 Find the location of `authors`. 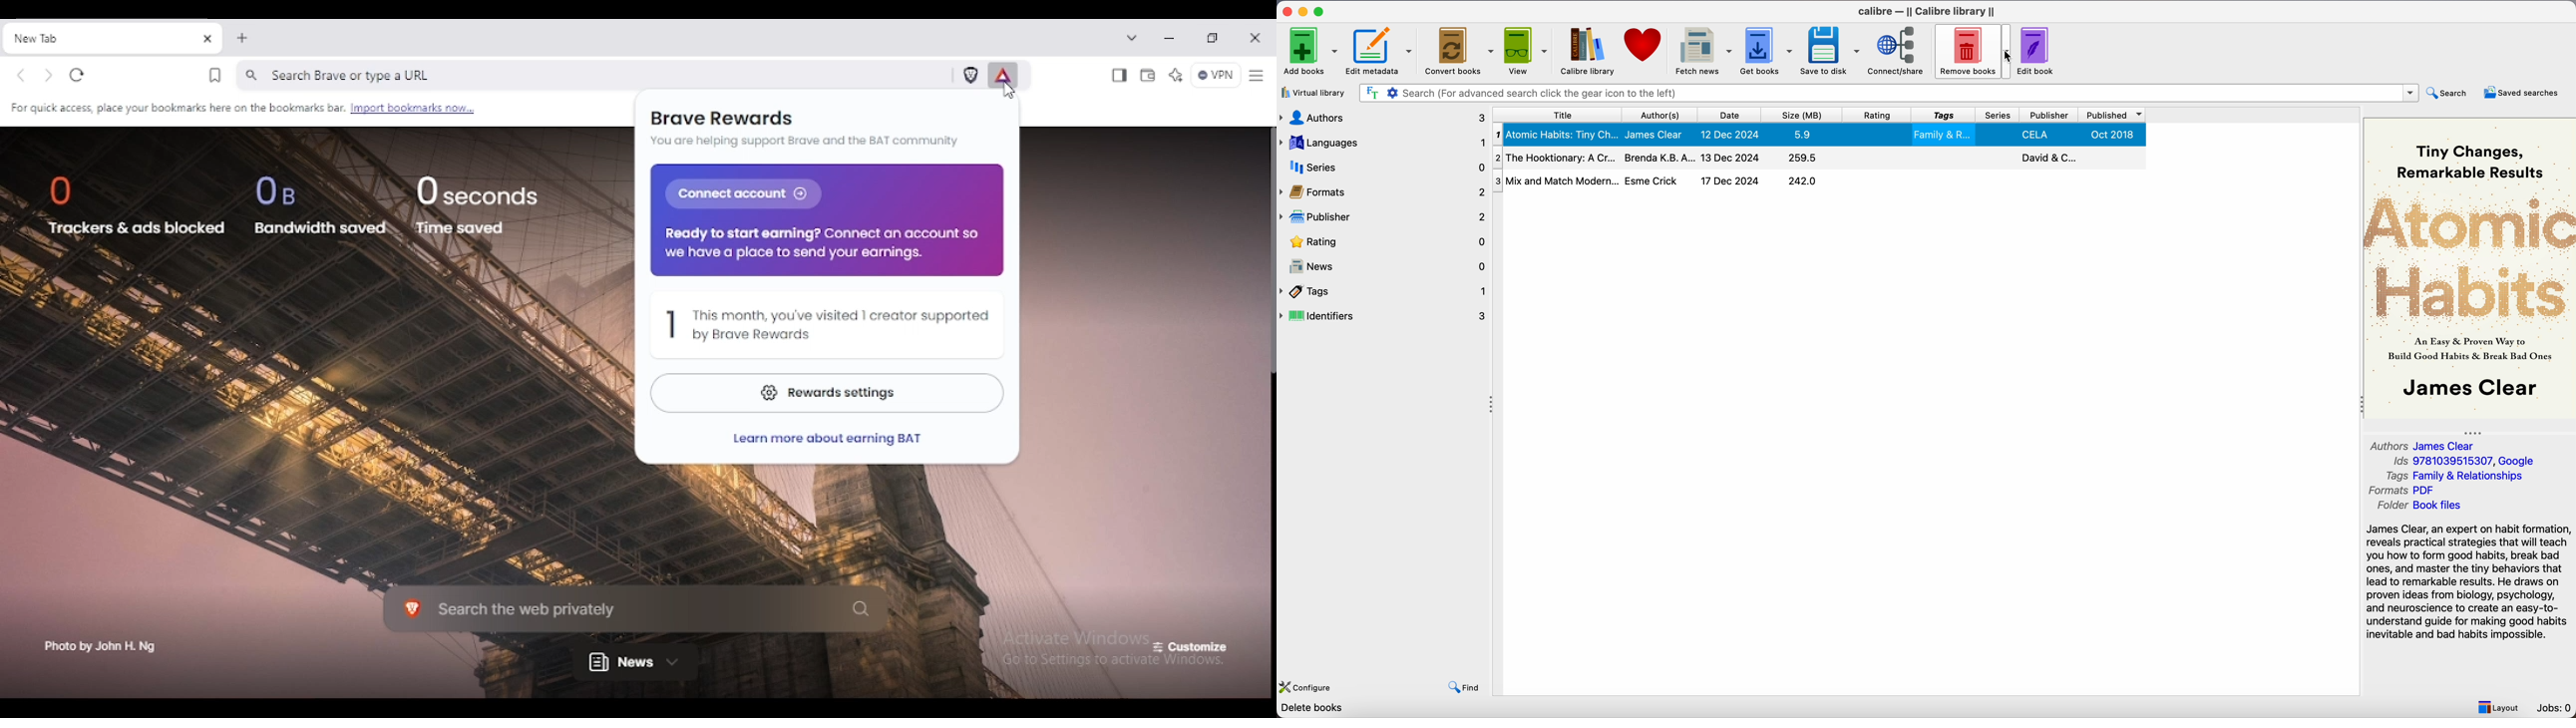

authors is located at coordinates (1383, 118).